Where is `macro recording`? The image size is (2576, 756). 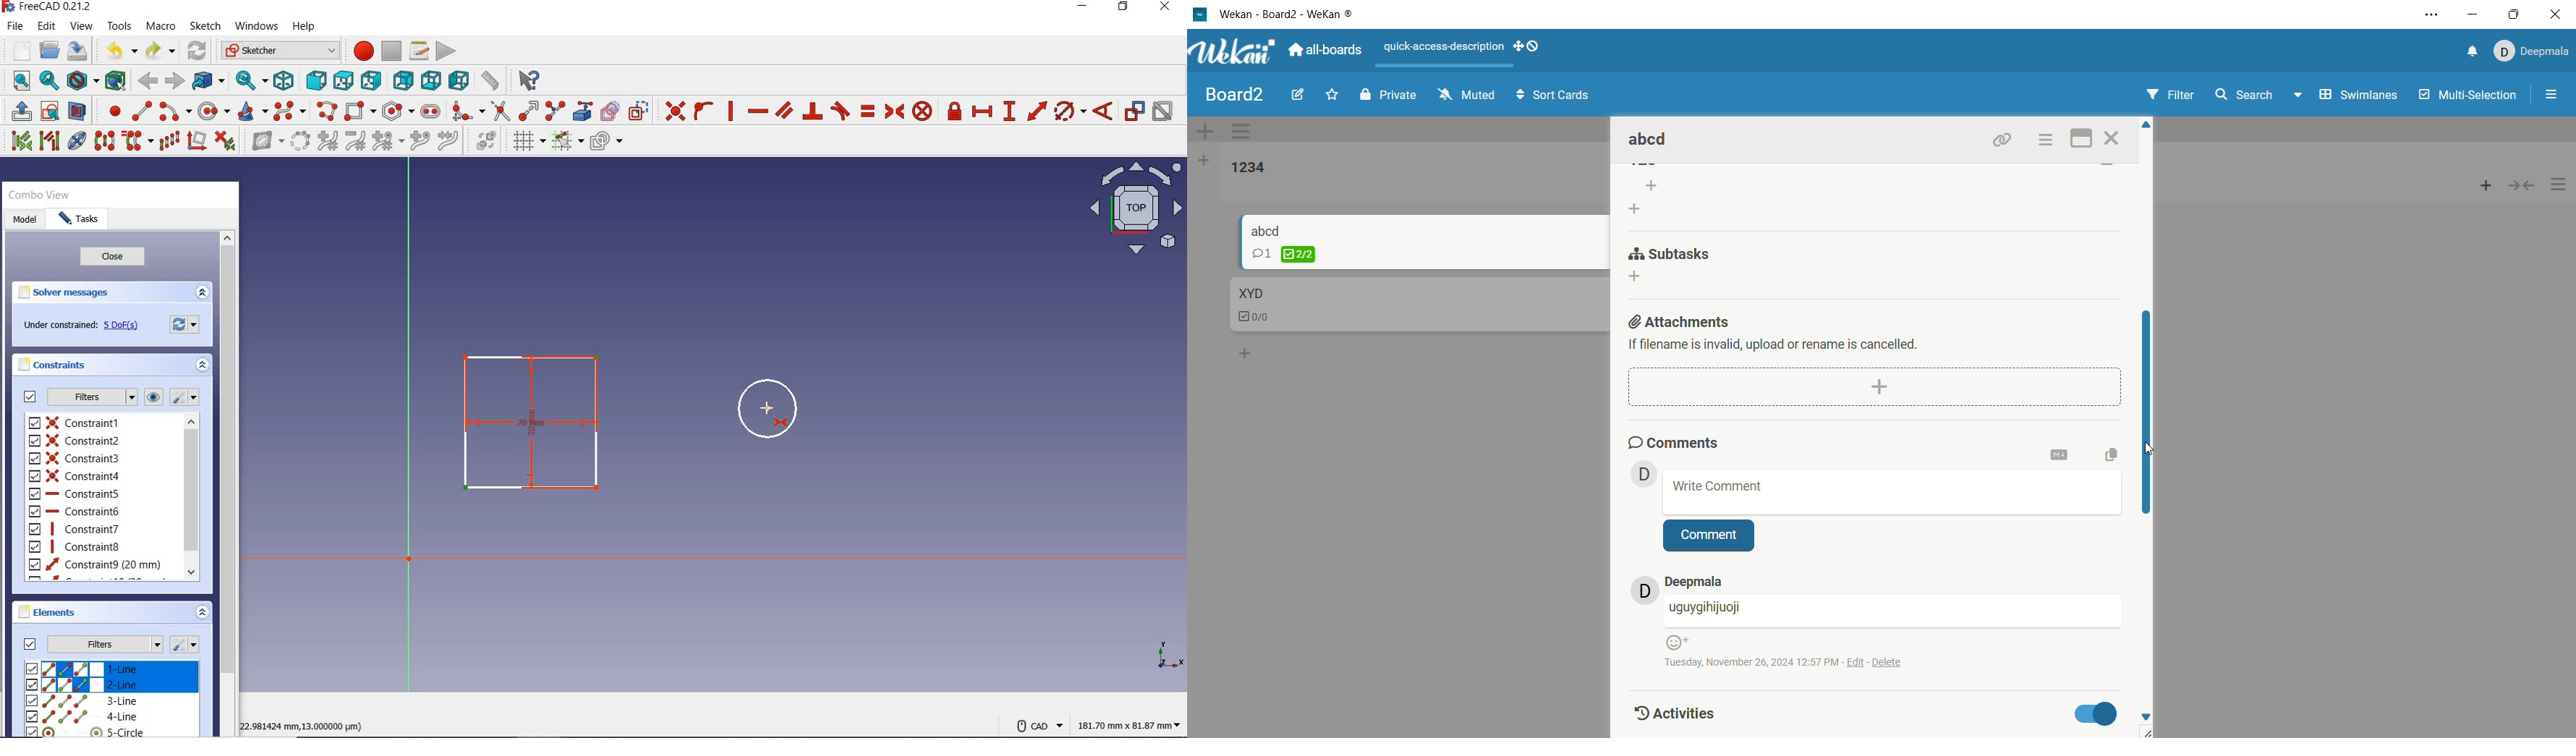
macro recording is located at coordinates (362, 49).